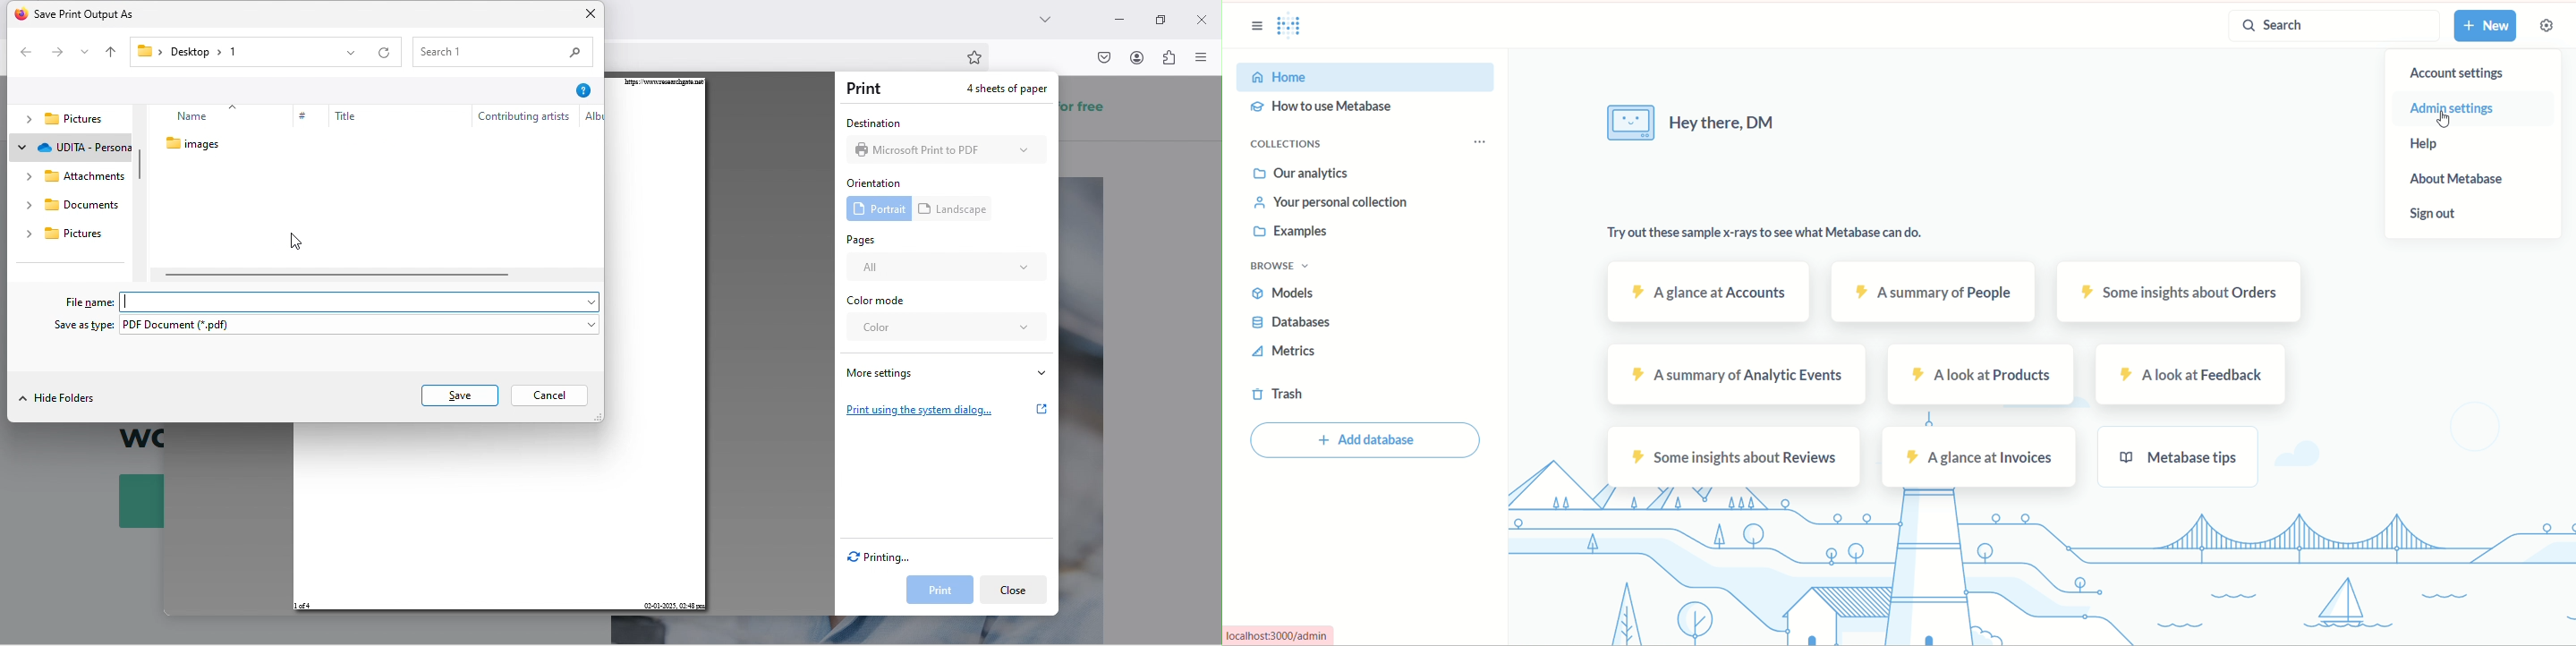 Image resolution: width=2576 pixels, height=672 pixels. Describe the element at coordinates (21, 53) in the screenshot. I see `back` at that location.